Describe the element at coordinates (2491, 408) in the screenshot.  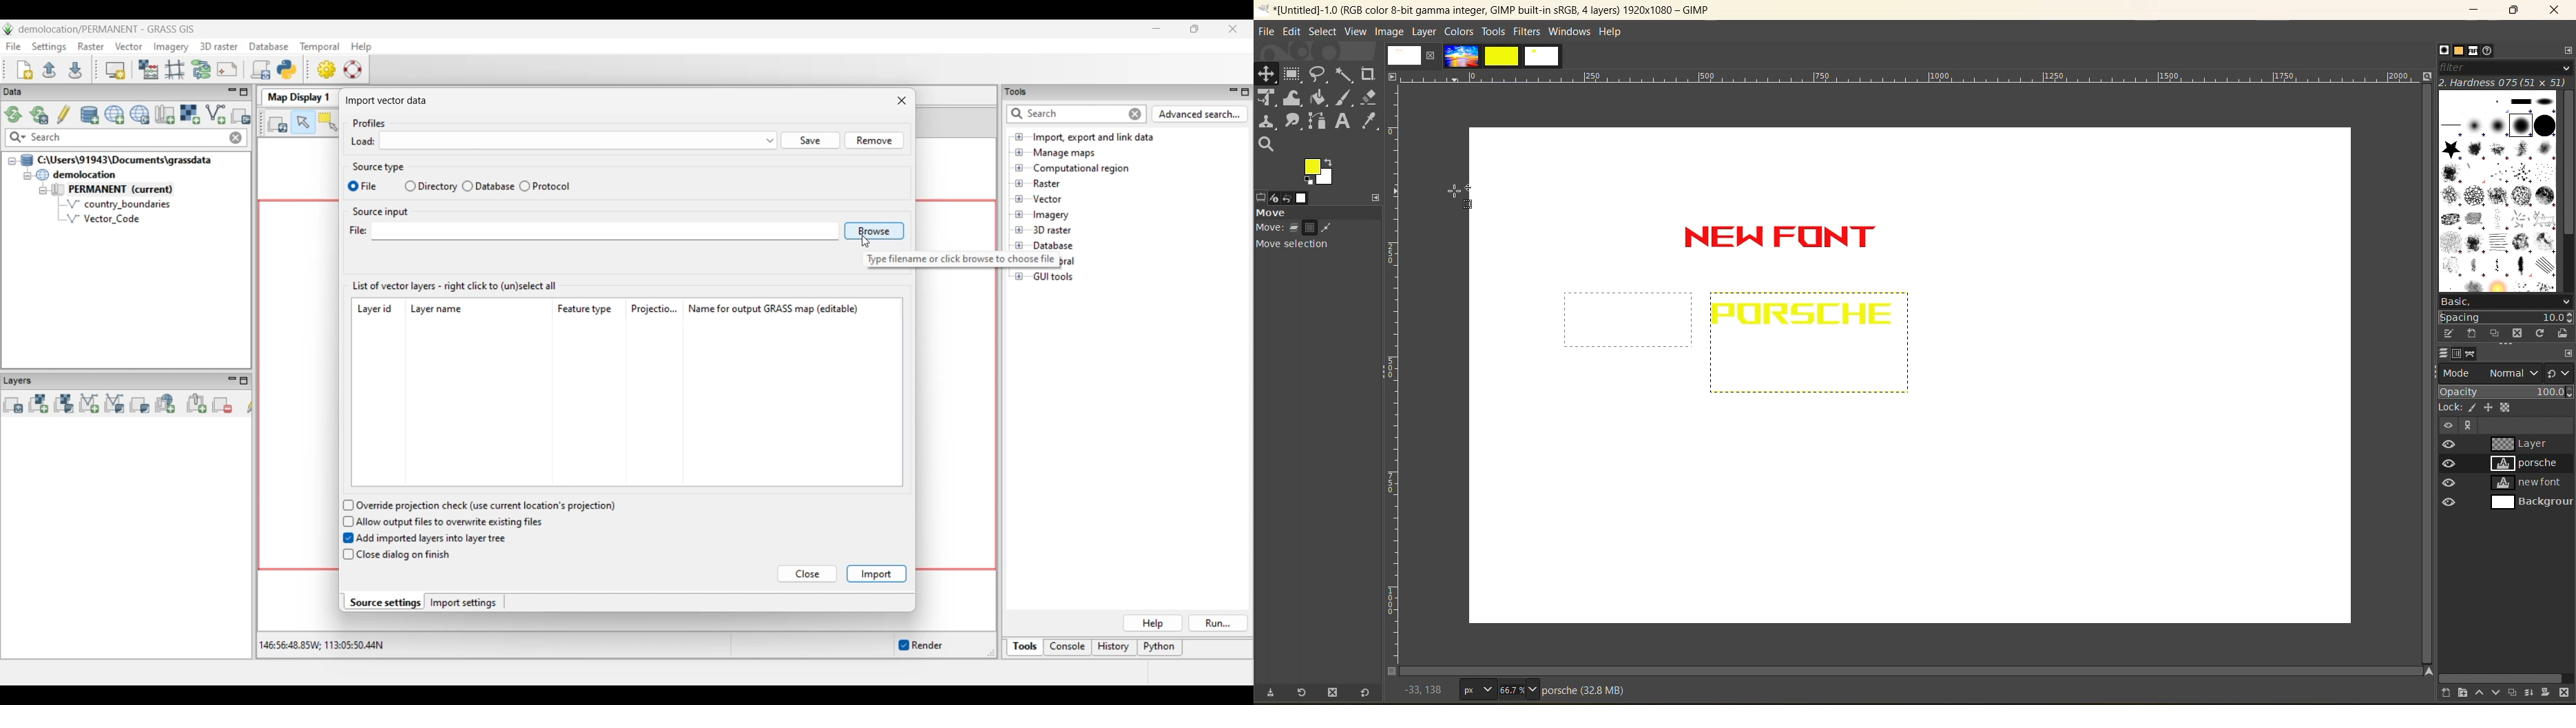
I see `position and size` at that location.